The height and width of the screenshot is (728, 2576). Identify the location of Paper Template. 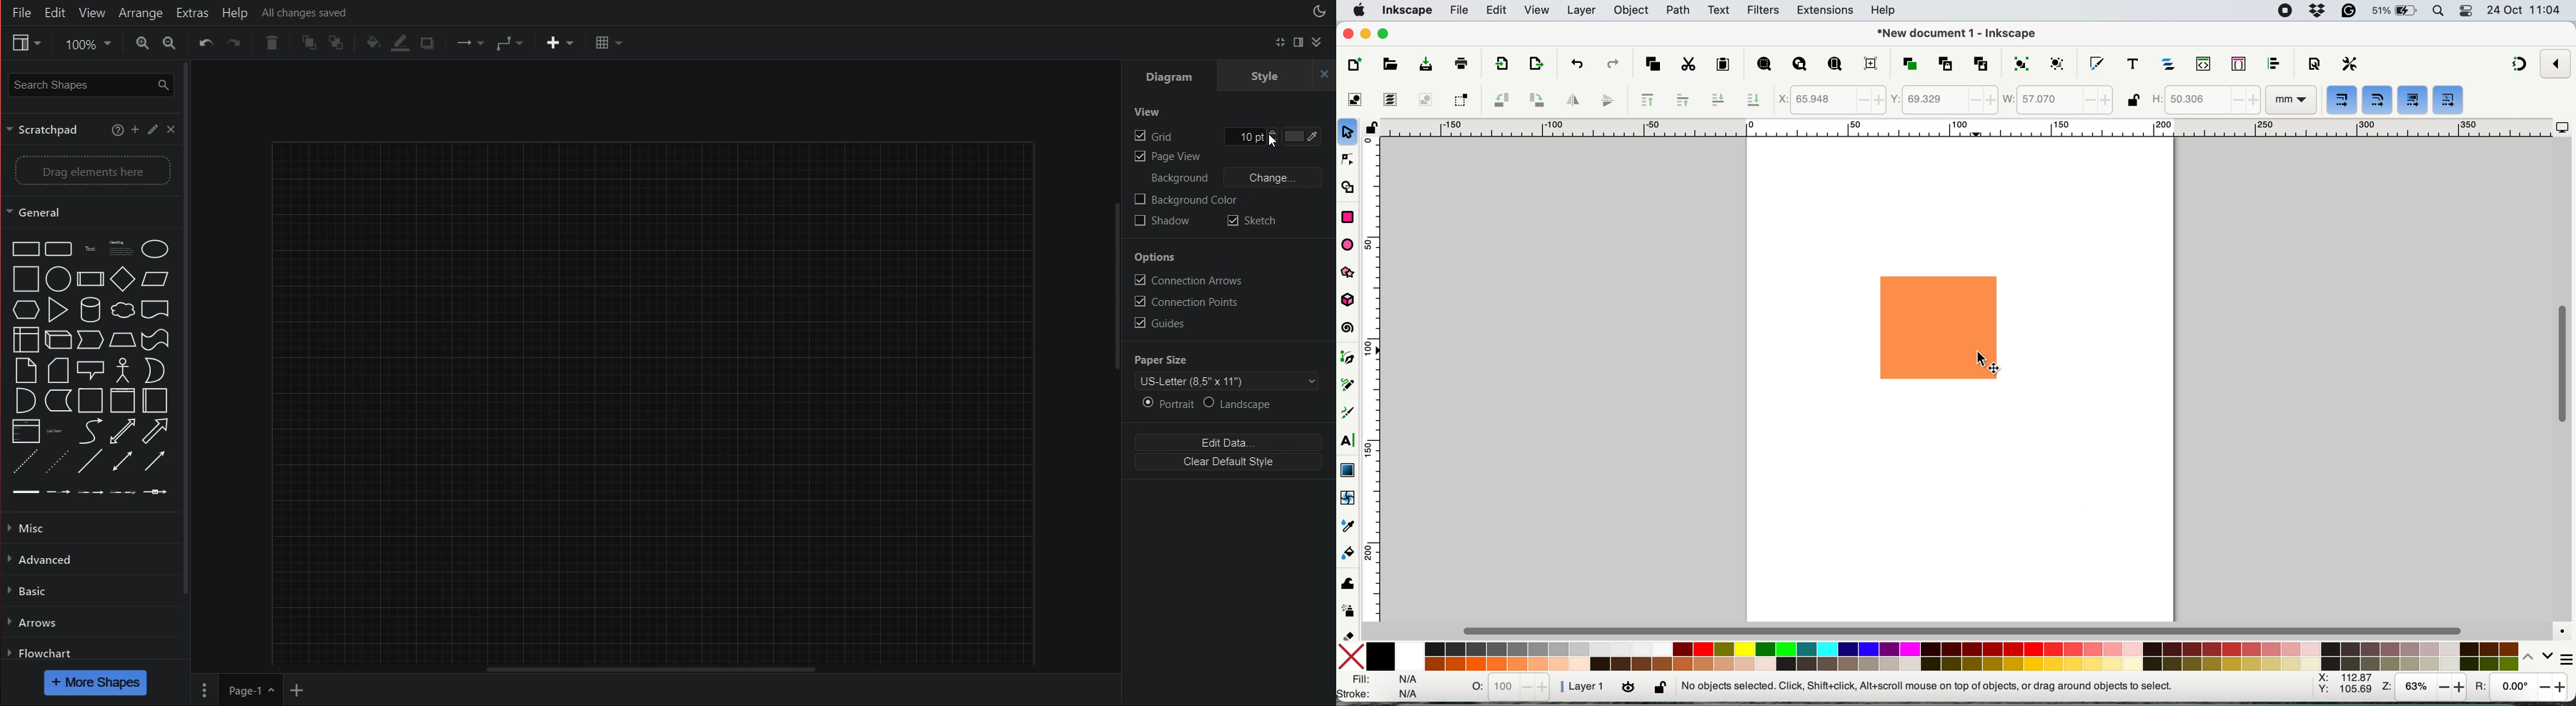
(1227, 379).